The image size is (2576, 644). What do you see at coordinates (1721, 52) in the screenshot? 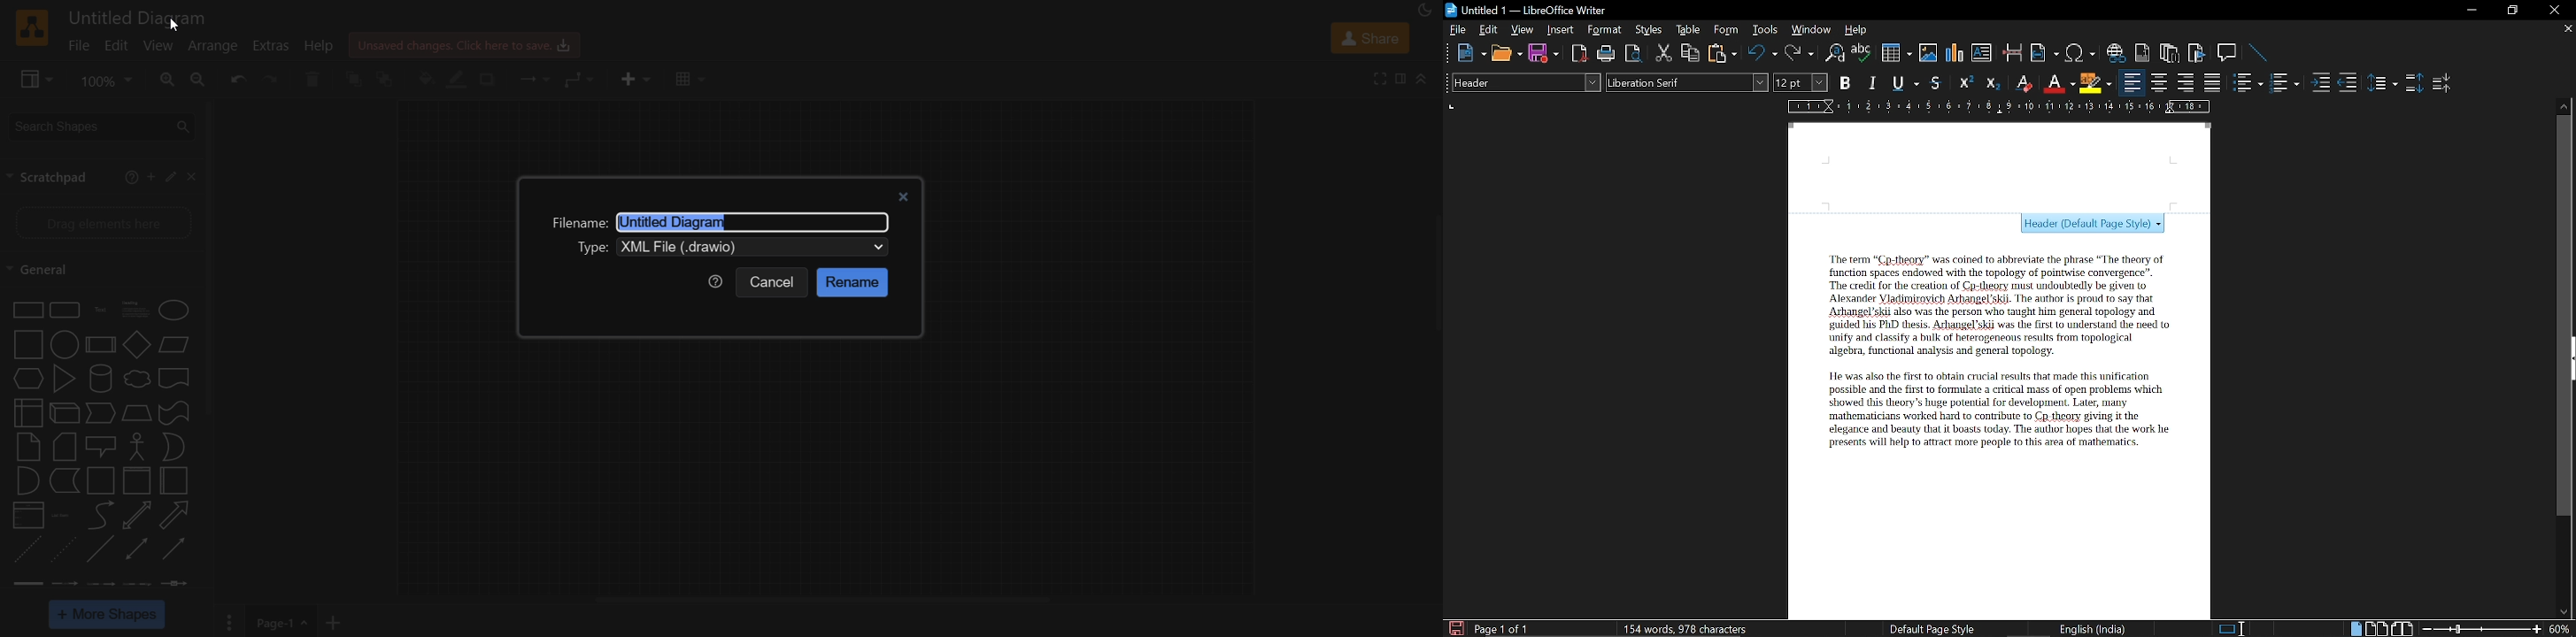
I see `Paste` at bounding box center [1721, 52].